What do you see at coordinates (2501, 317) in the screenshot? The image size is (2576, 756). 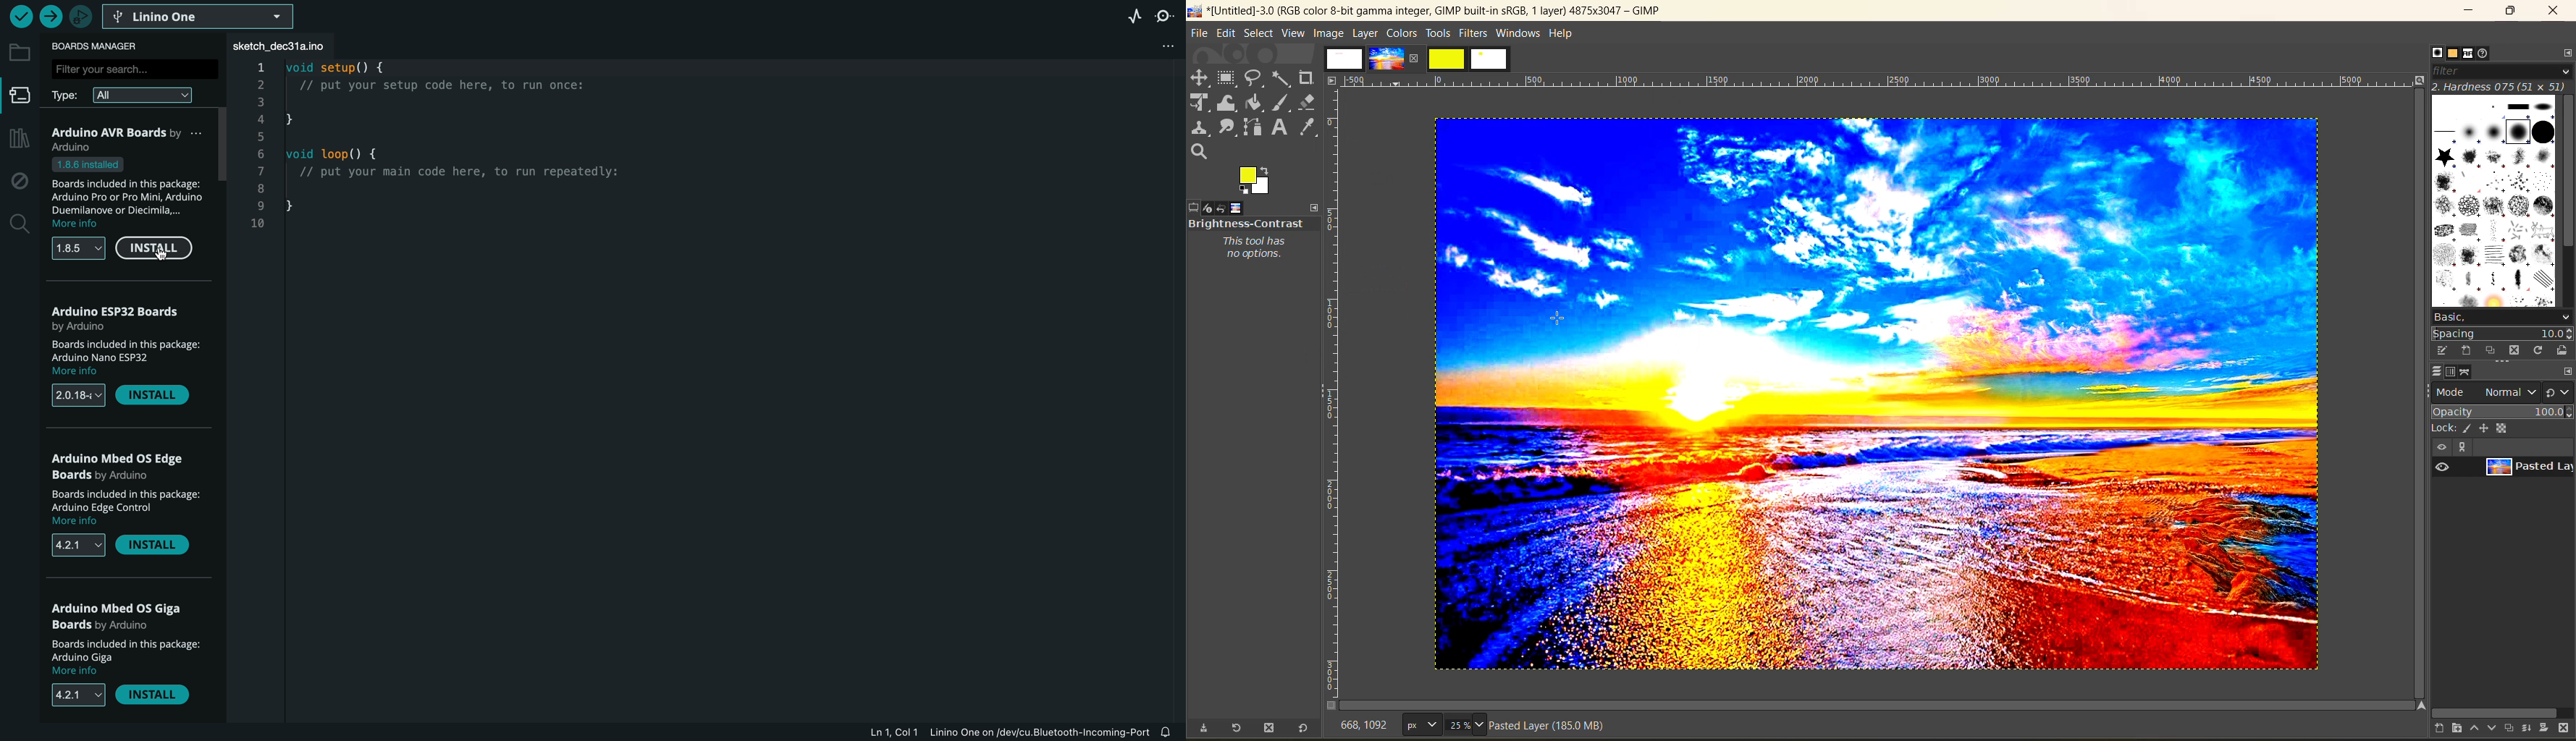 I see `basic` at bounding box center [2501, 317].